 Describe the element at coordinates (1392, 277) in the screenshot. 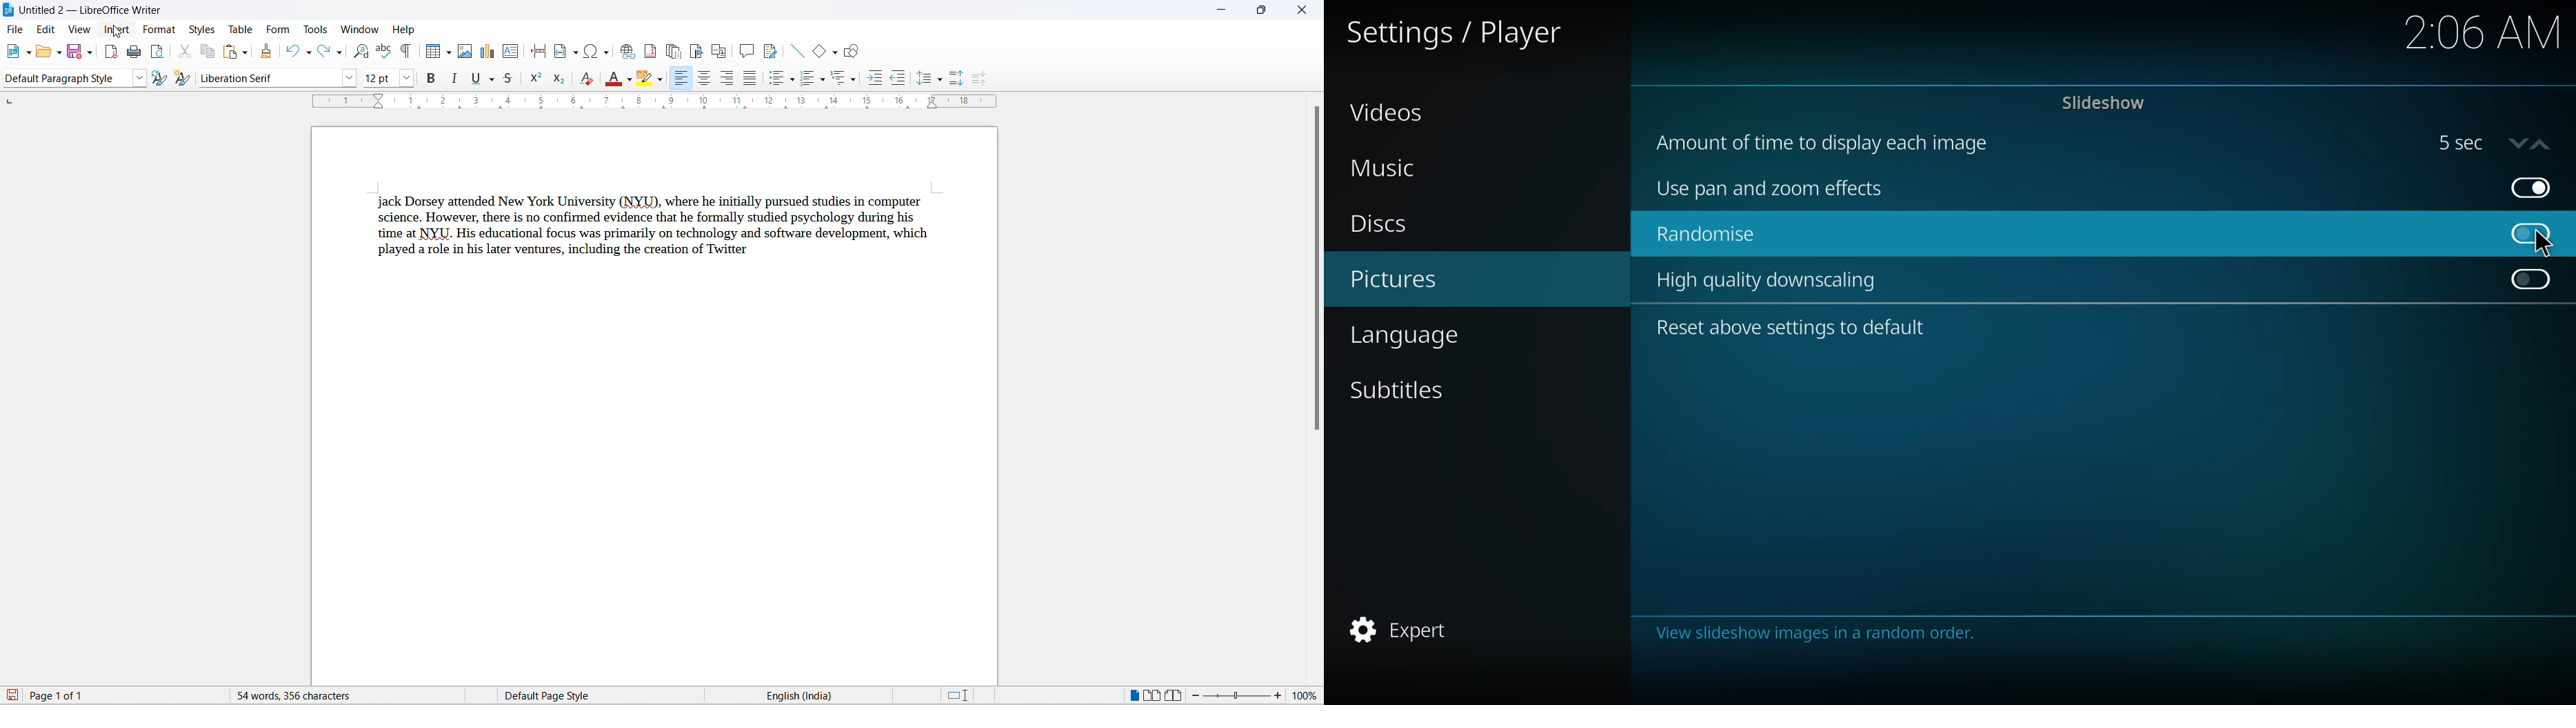

I see `pictures` at that location.